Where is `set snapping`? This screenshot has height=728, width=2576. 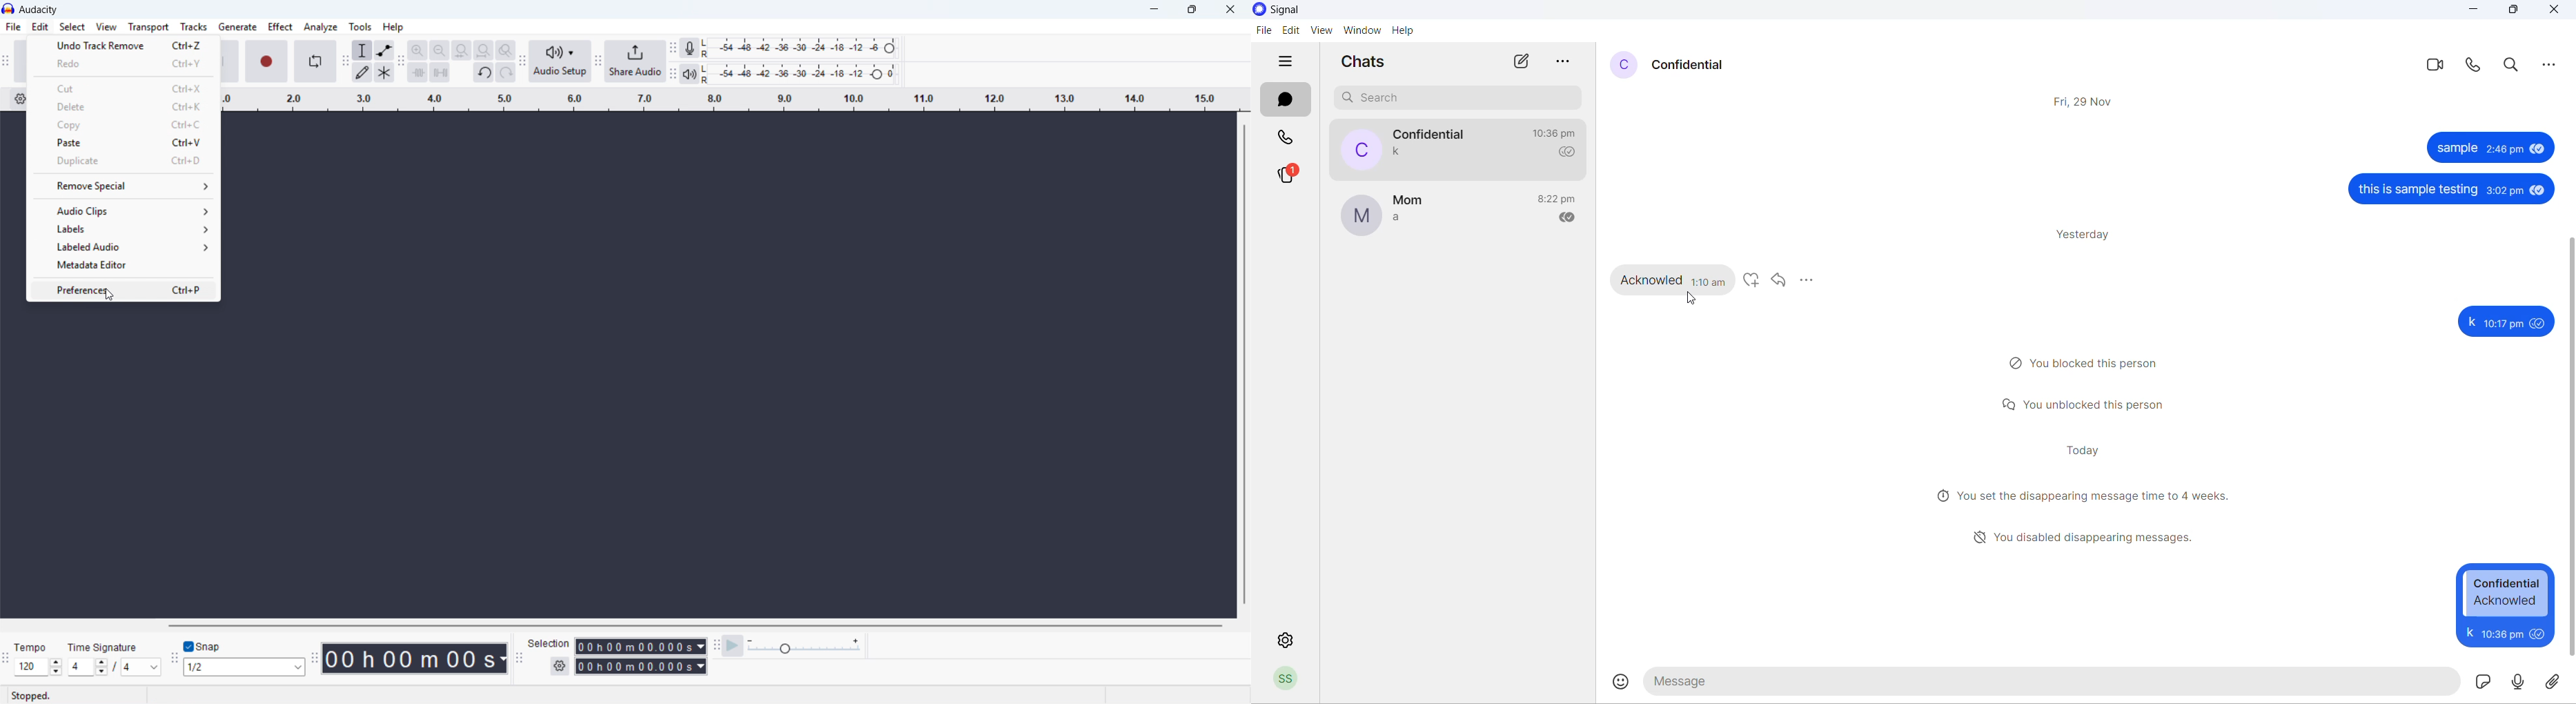
set snapping is located at coordinates (243, 667).